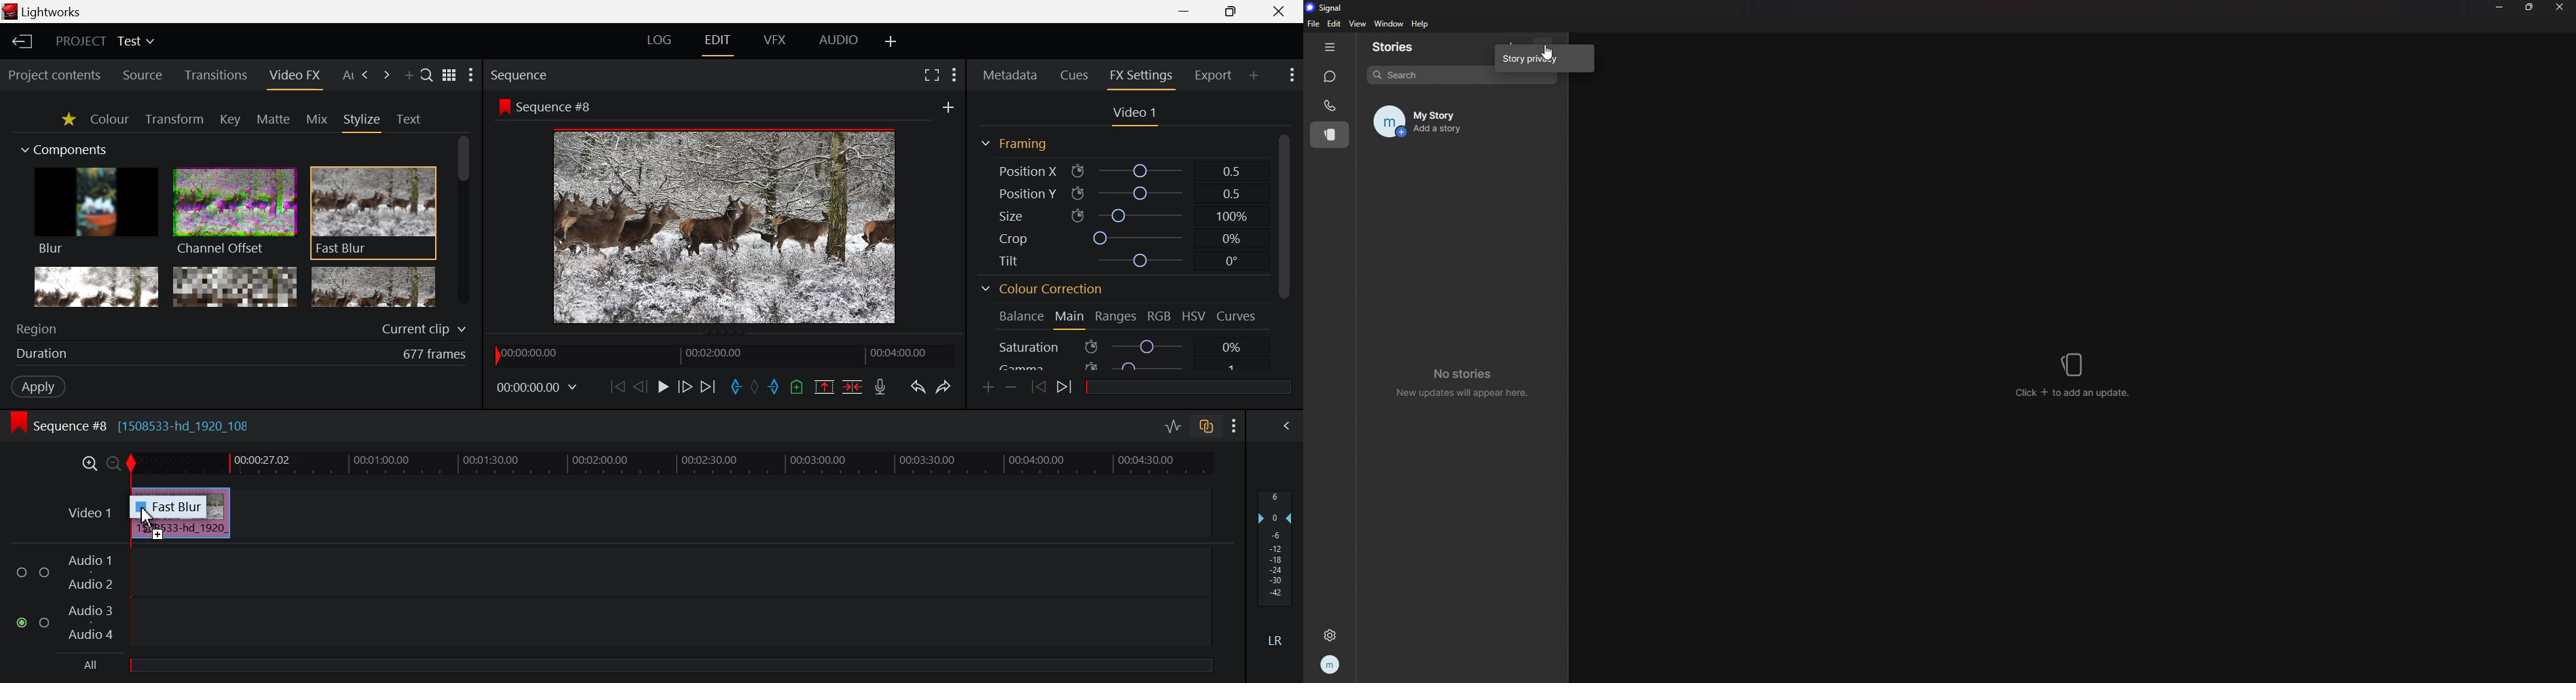 The width and height of the screenshot is (2576, 700). What do you see at coordinates (1021, 318) in the screenshot?
I see `Balance` at bounding box center [1021, 318].